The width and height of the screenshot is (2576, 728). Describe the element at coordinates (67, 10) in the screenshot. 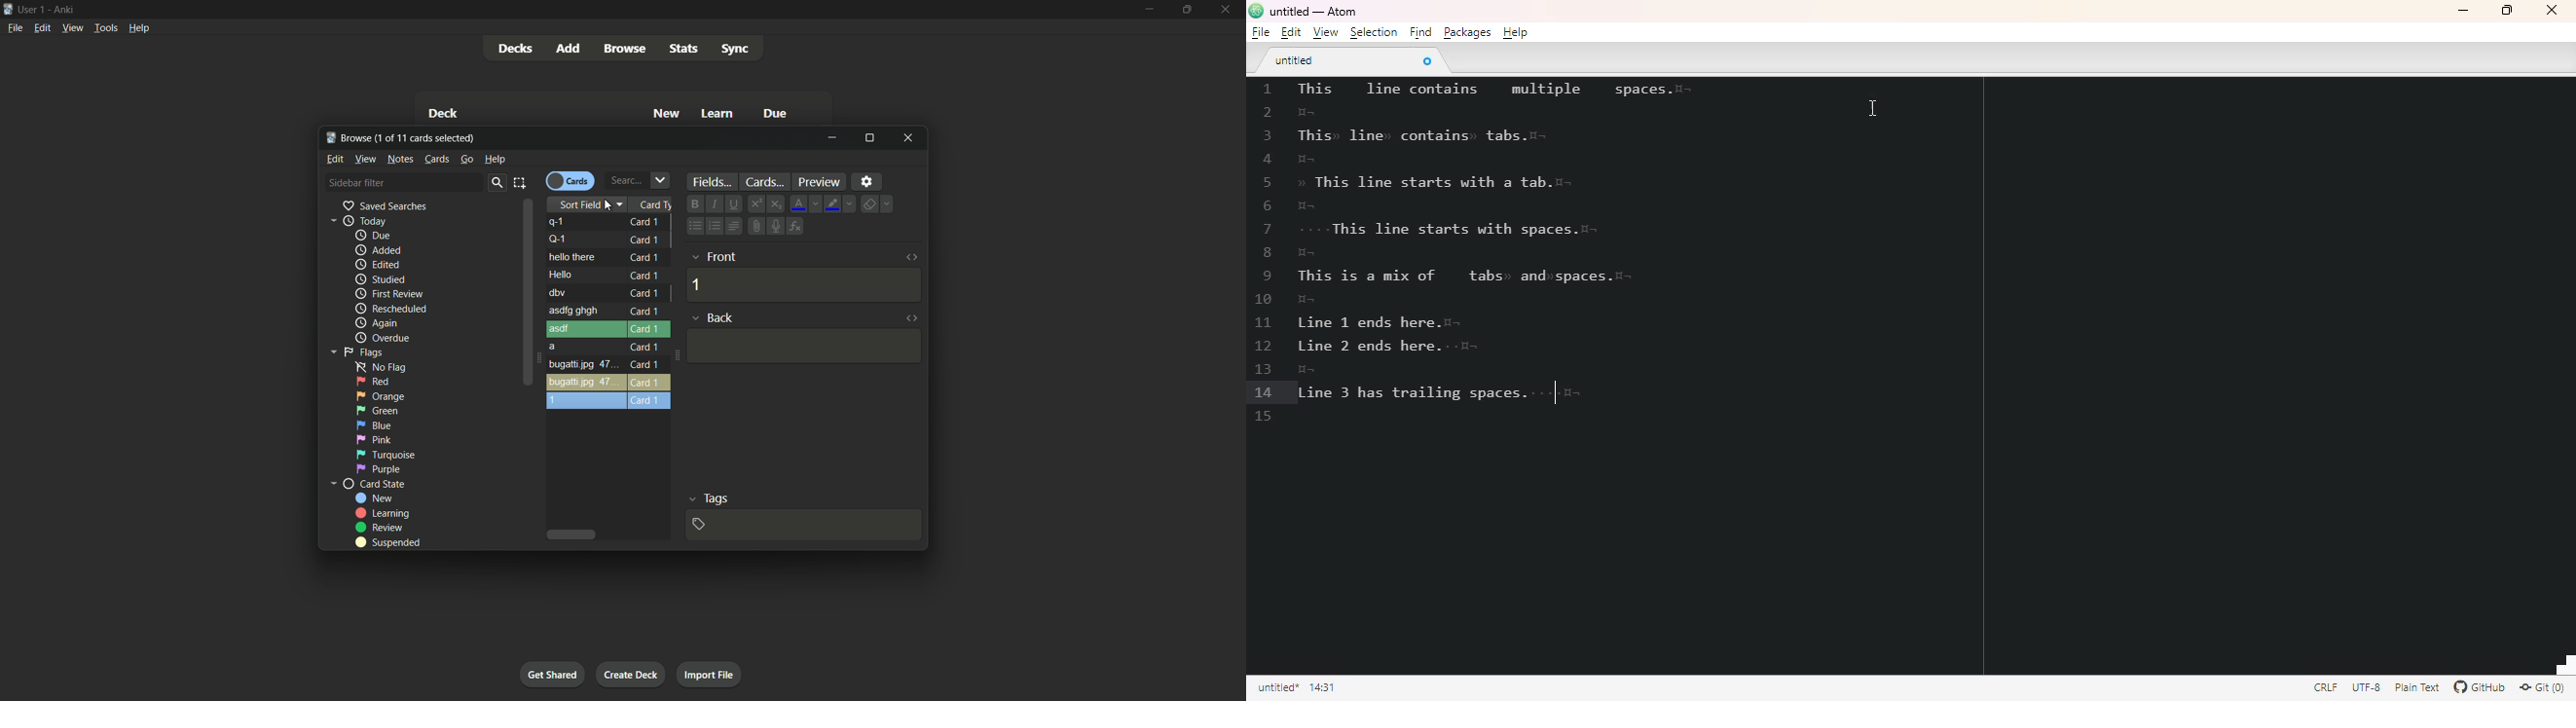

I see `app name` at that location.